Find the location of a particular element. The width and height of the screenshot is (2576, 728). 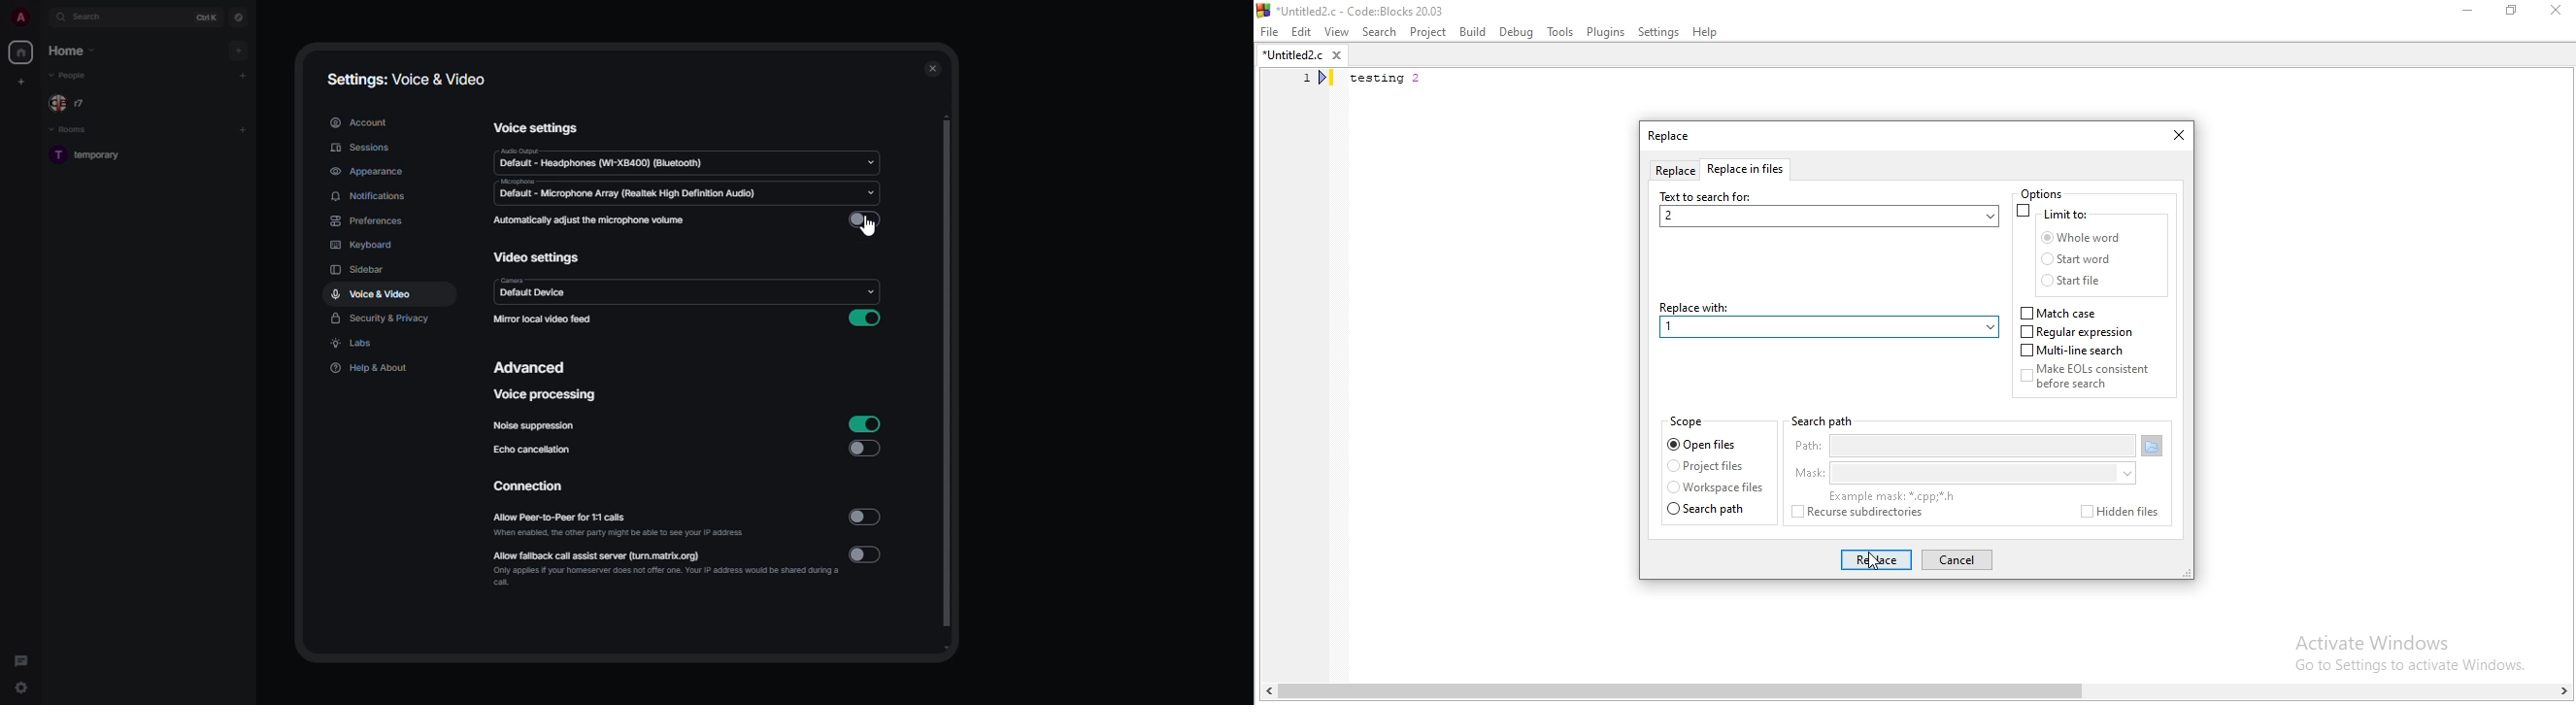

limit to is located at coordinates (2056, 213).